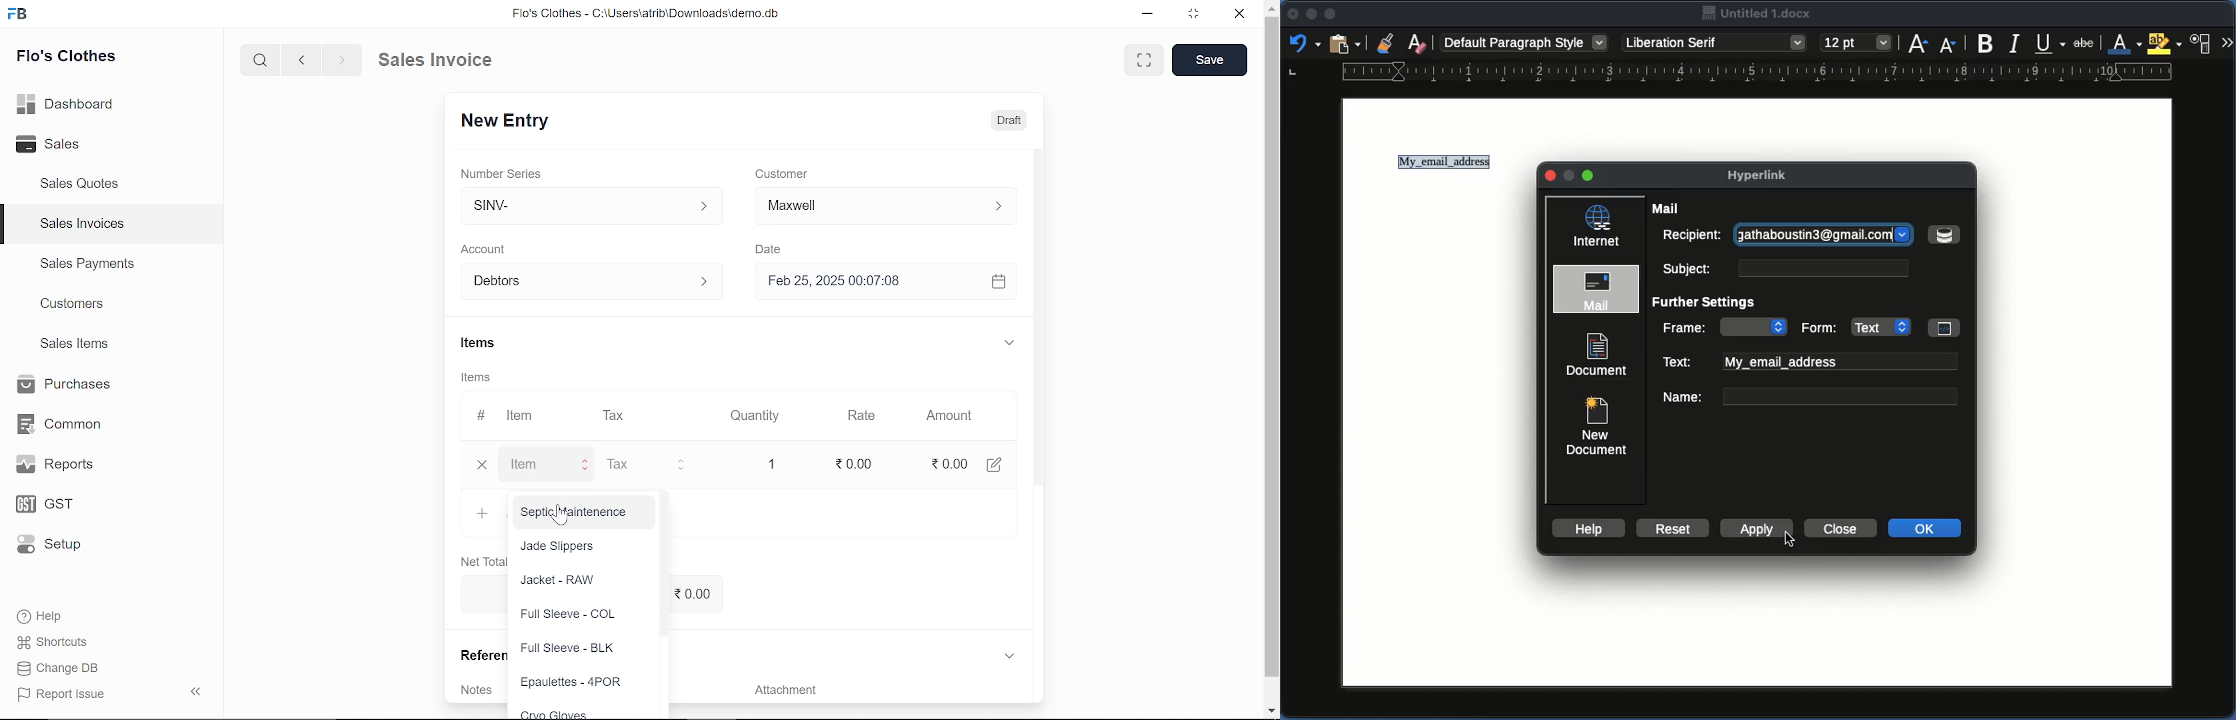 This screenshot has width=2240, height=728. What do you see at coordinates (651, 13) in the screenshot?
I see `Flo's Clothes - G:AUserslatribiDownloadsidemo.do` at bounding box center [651, 13].